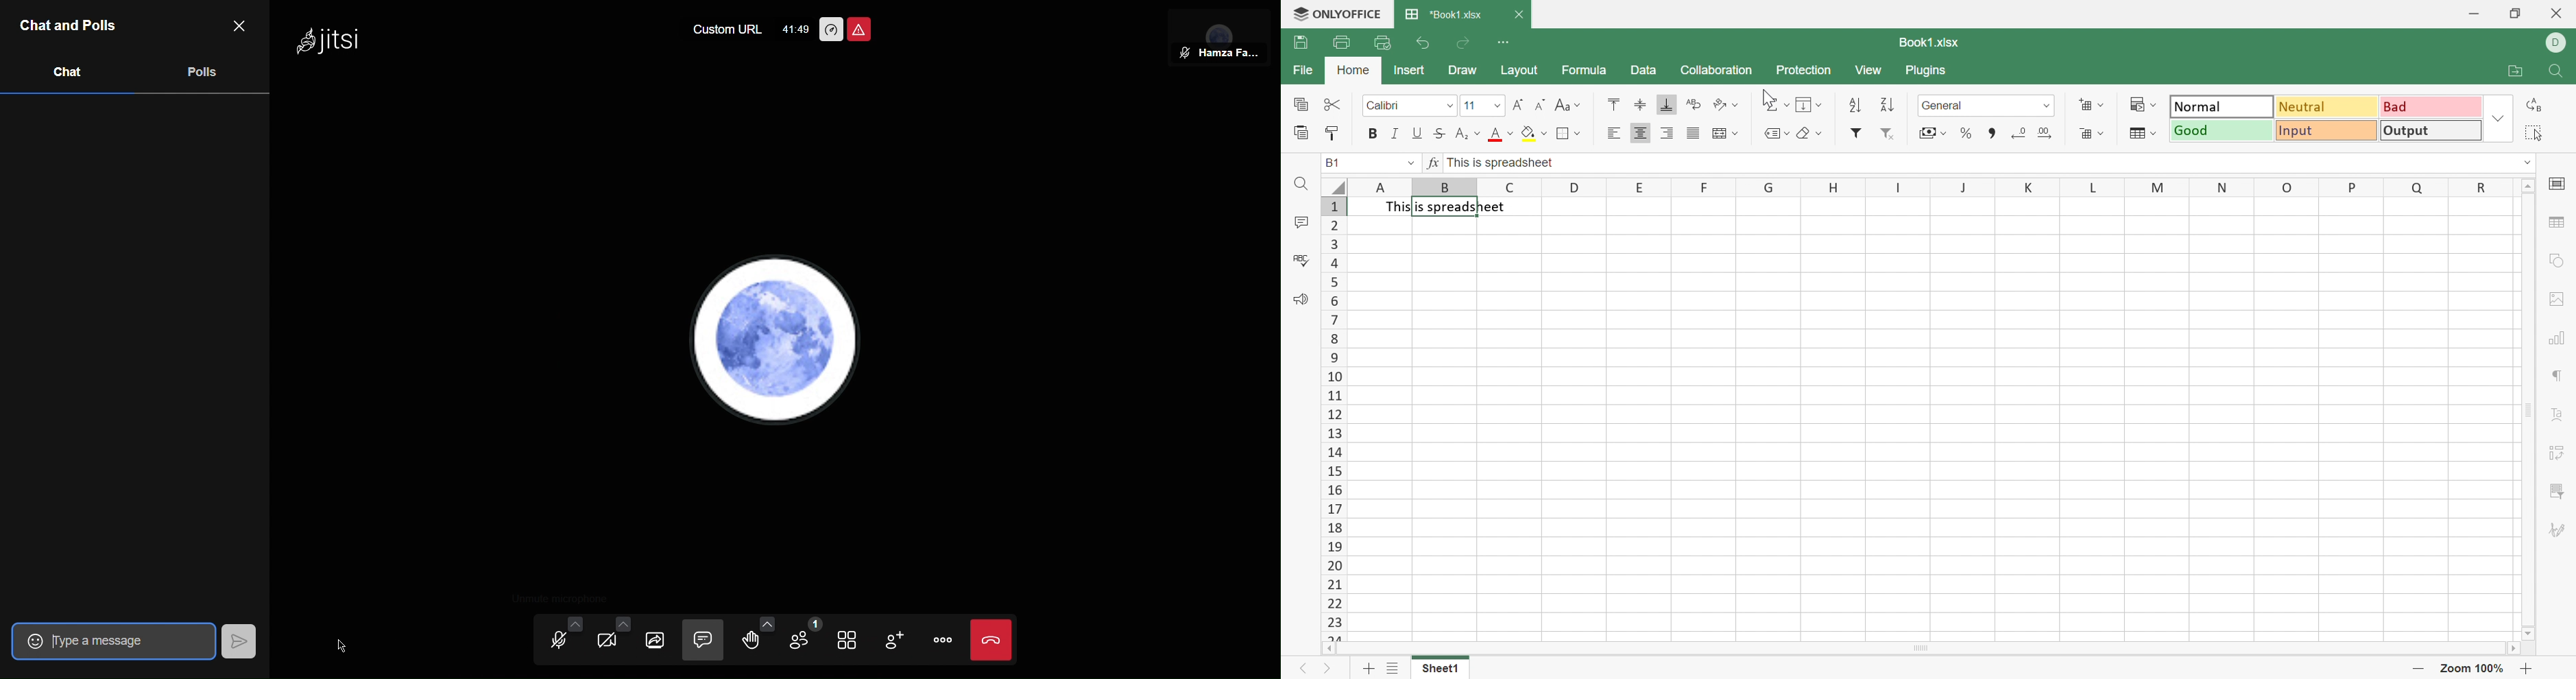  I want to click on Calibri, so click(1386, 106).